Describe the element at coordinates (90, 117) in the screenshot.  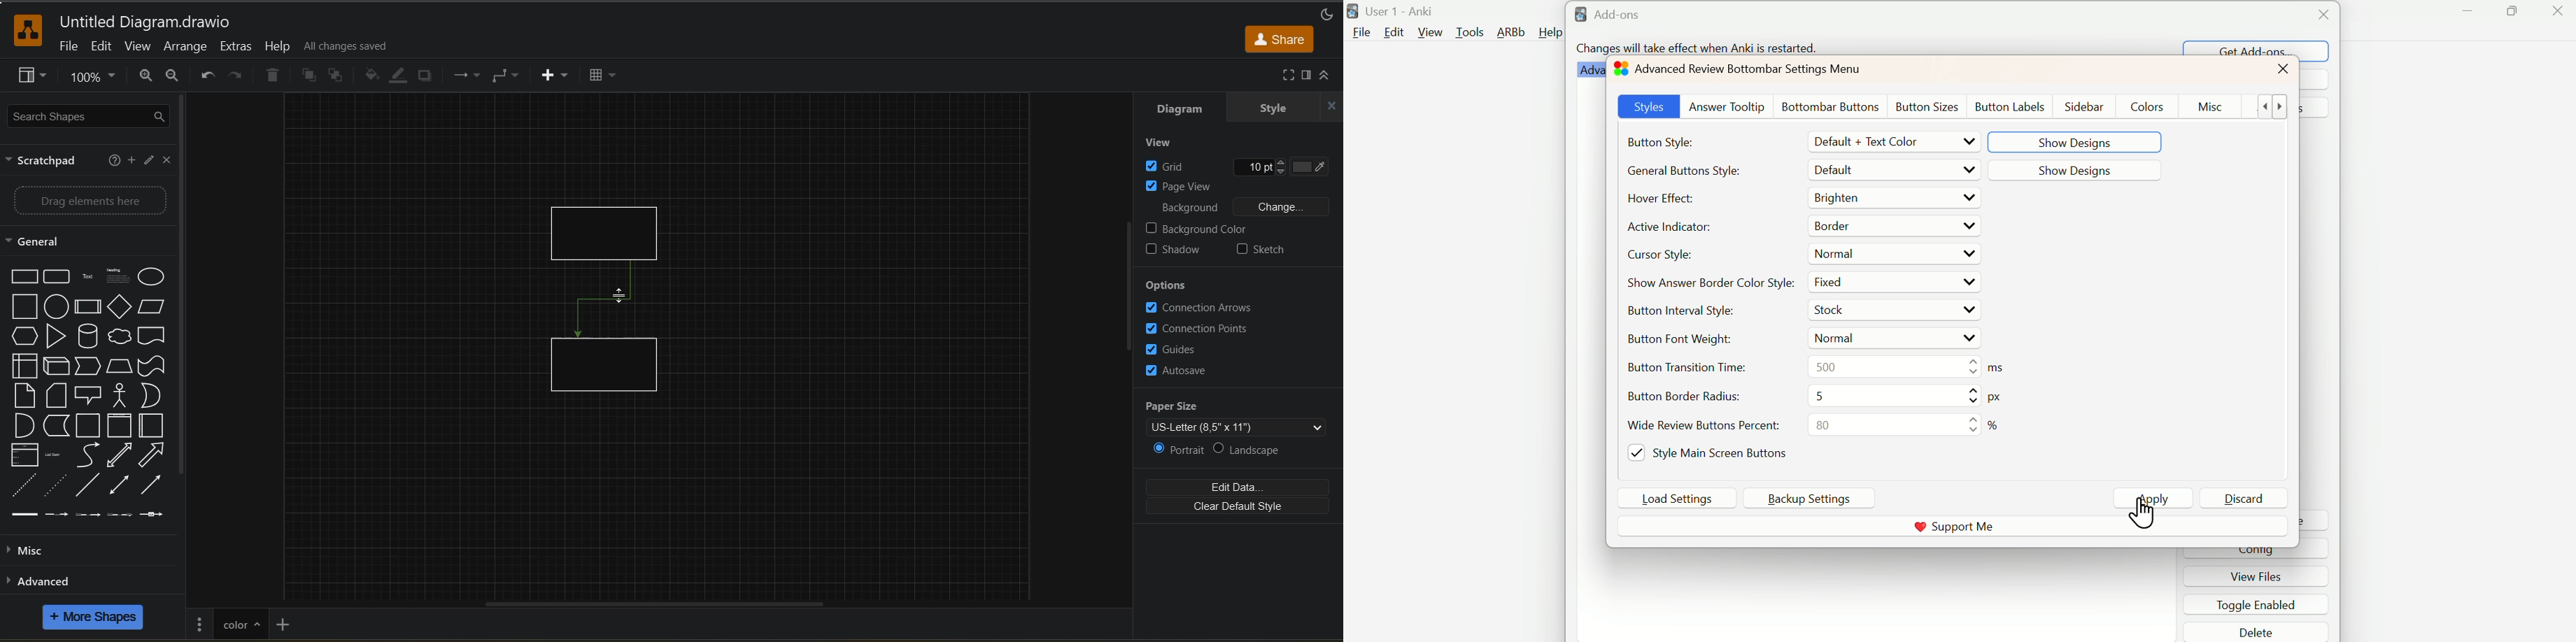
I see `search shapes` at that location.